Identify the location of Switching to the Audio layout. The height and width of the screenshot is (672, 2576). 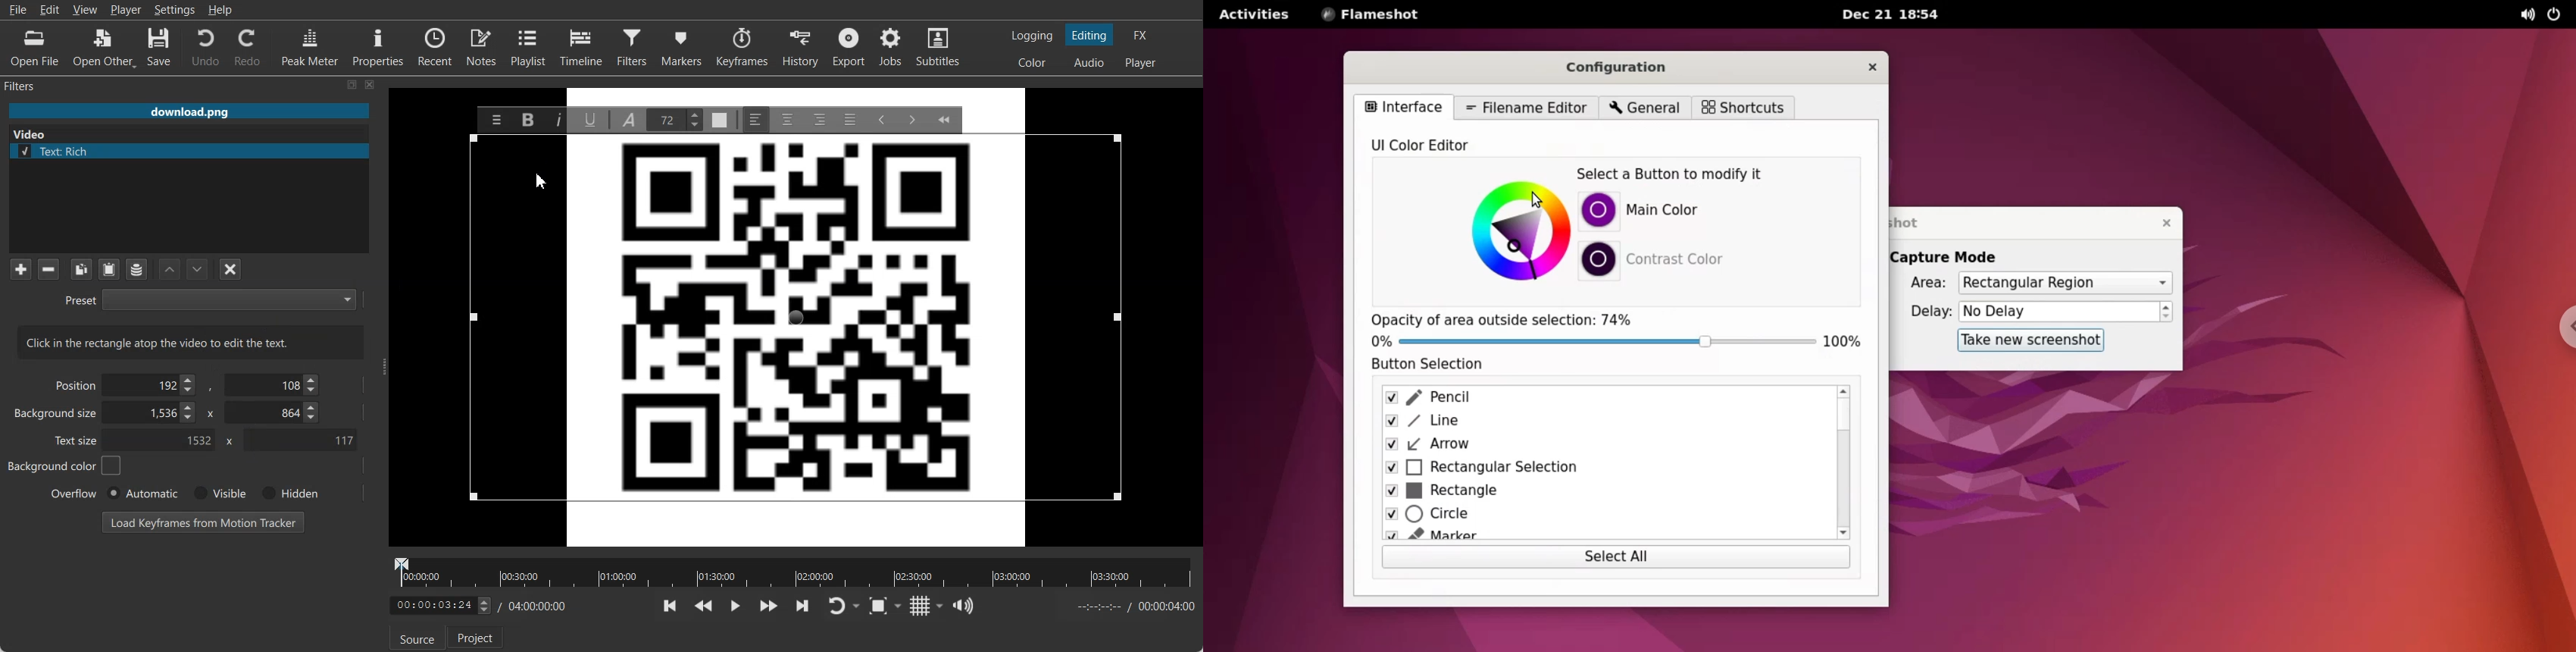
(1090, 63).